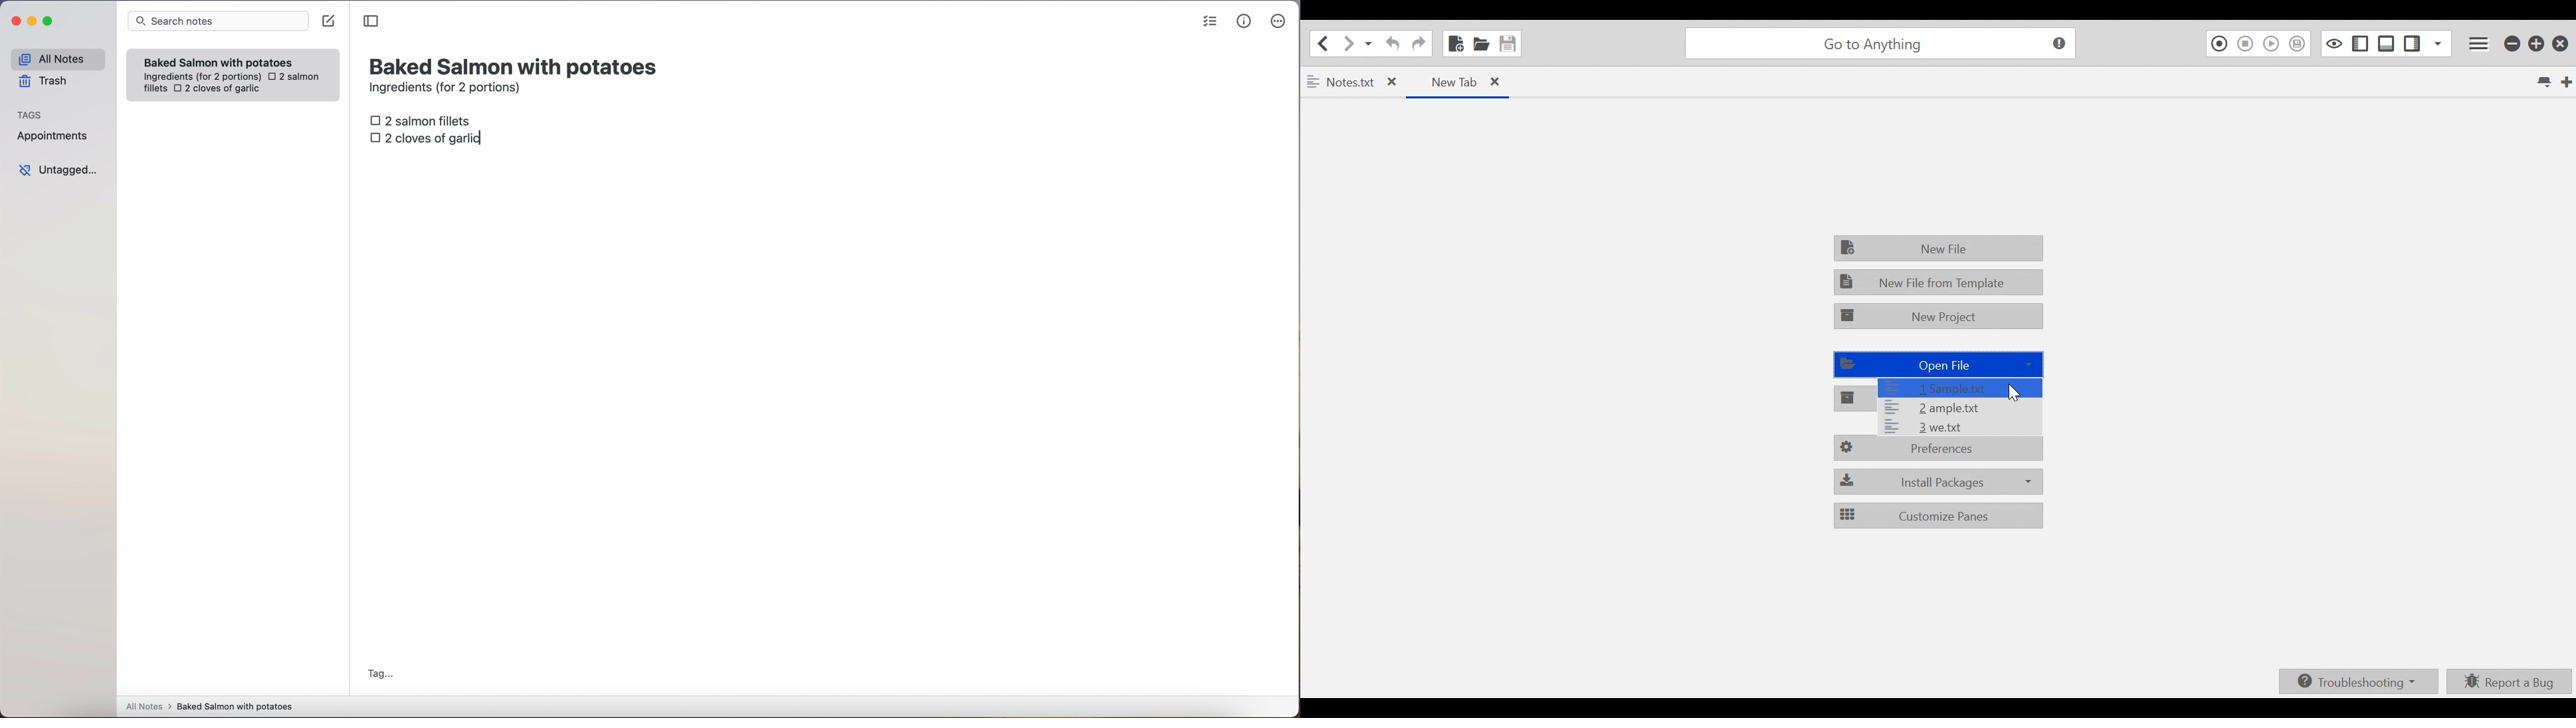 The width and height of the screenshot is (2576, 728). I want to click on minimize Simplenote, so click(32, 22).